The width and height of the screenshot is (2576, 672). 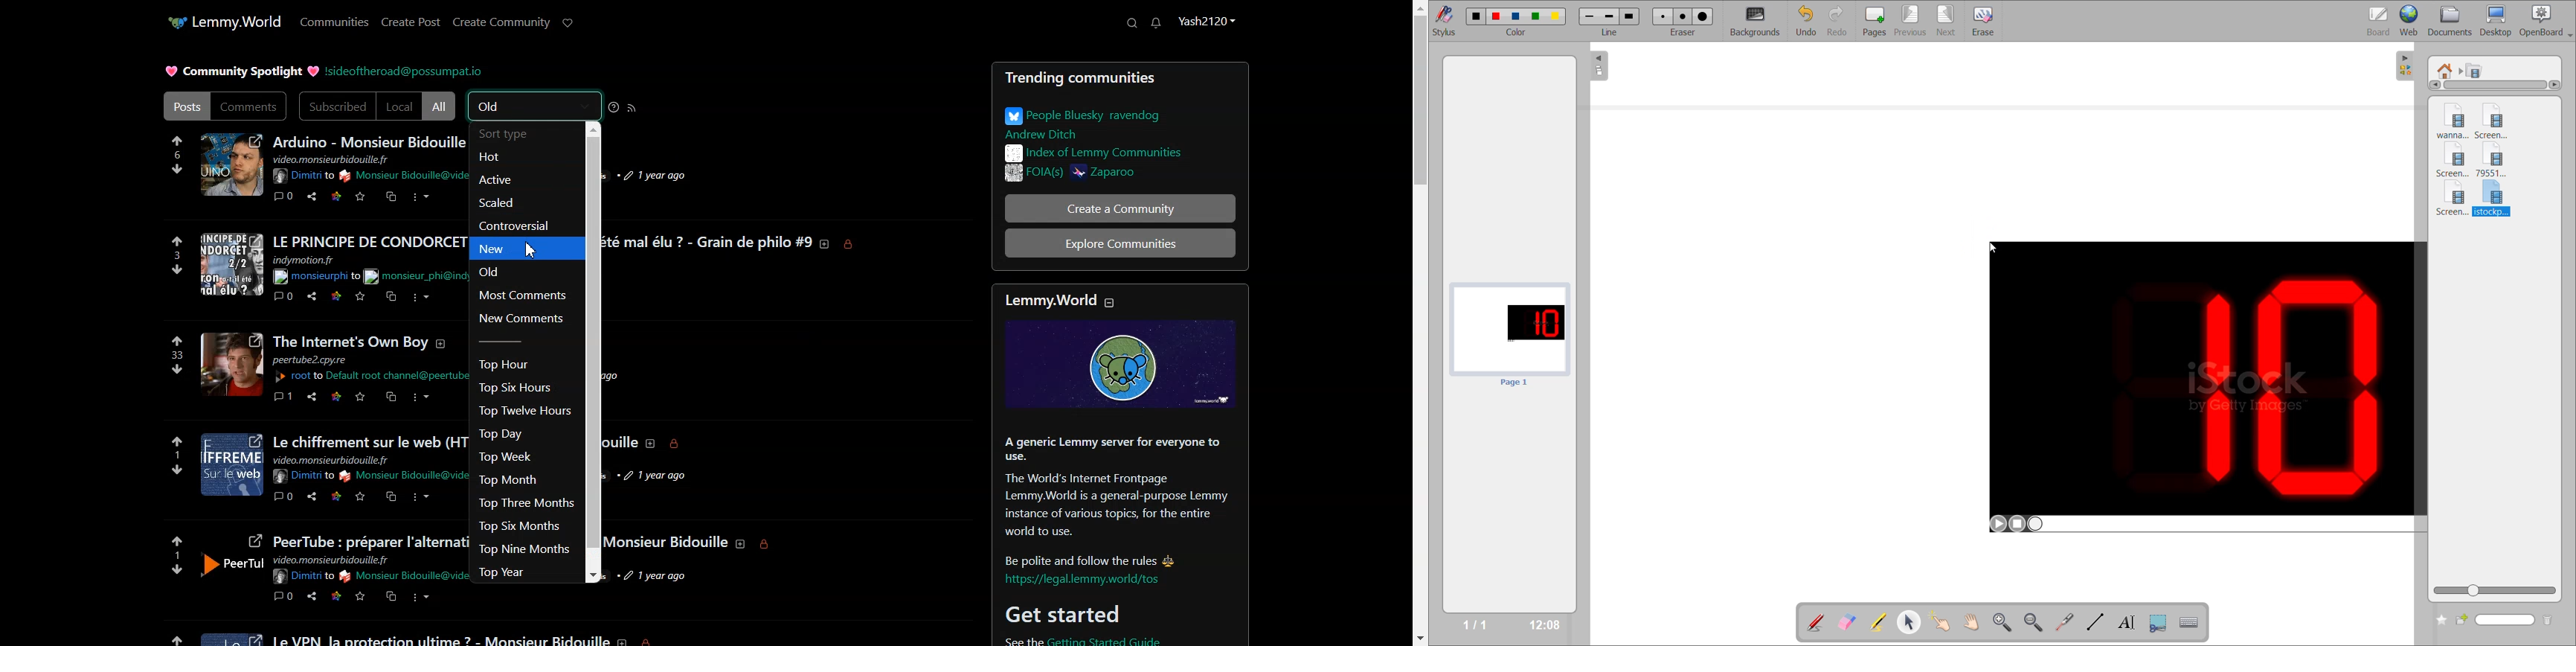 What do you see at coordinates (1030, 174) in the screenshot?
I see `FOIA(s)` at bounding box center [1030, 174].